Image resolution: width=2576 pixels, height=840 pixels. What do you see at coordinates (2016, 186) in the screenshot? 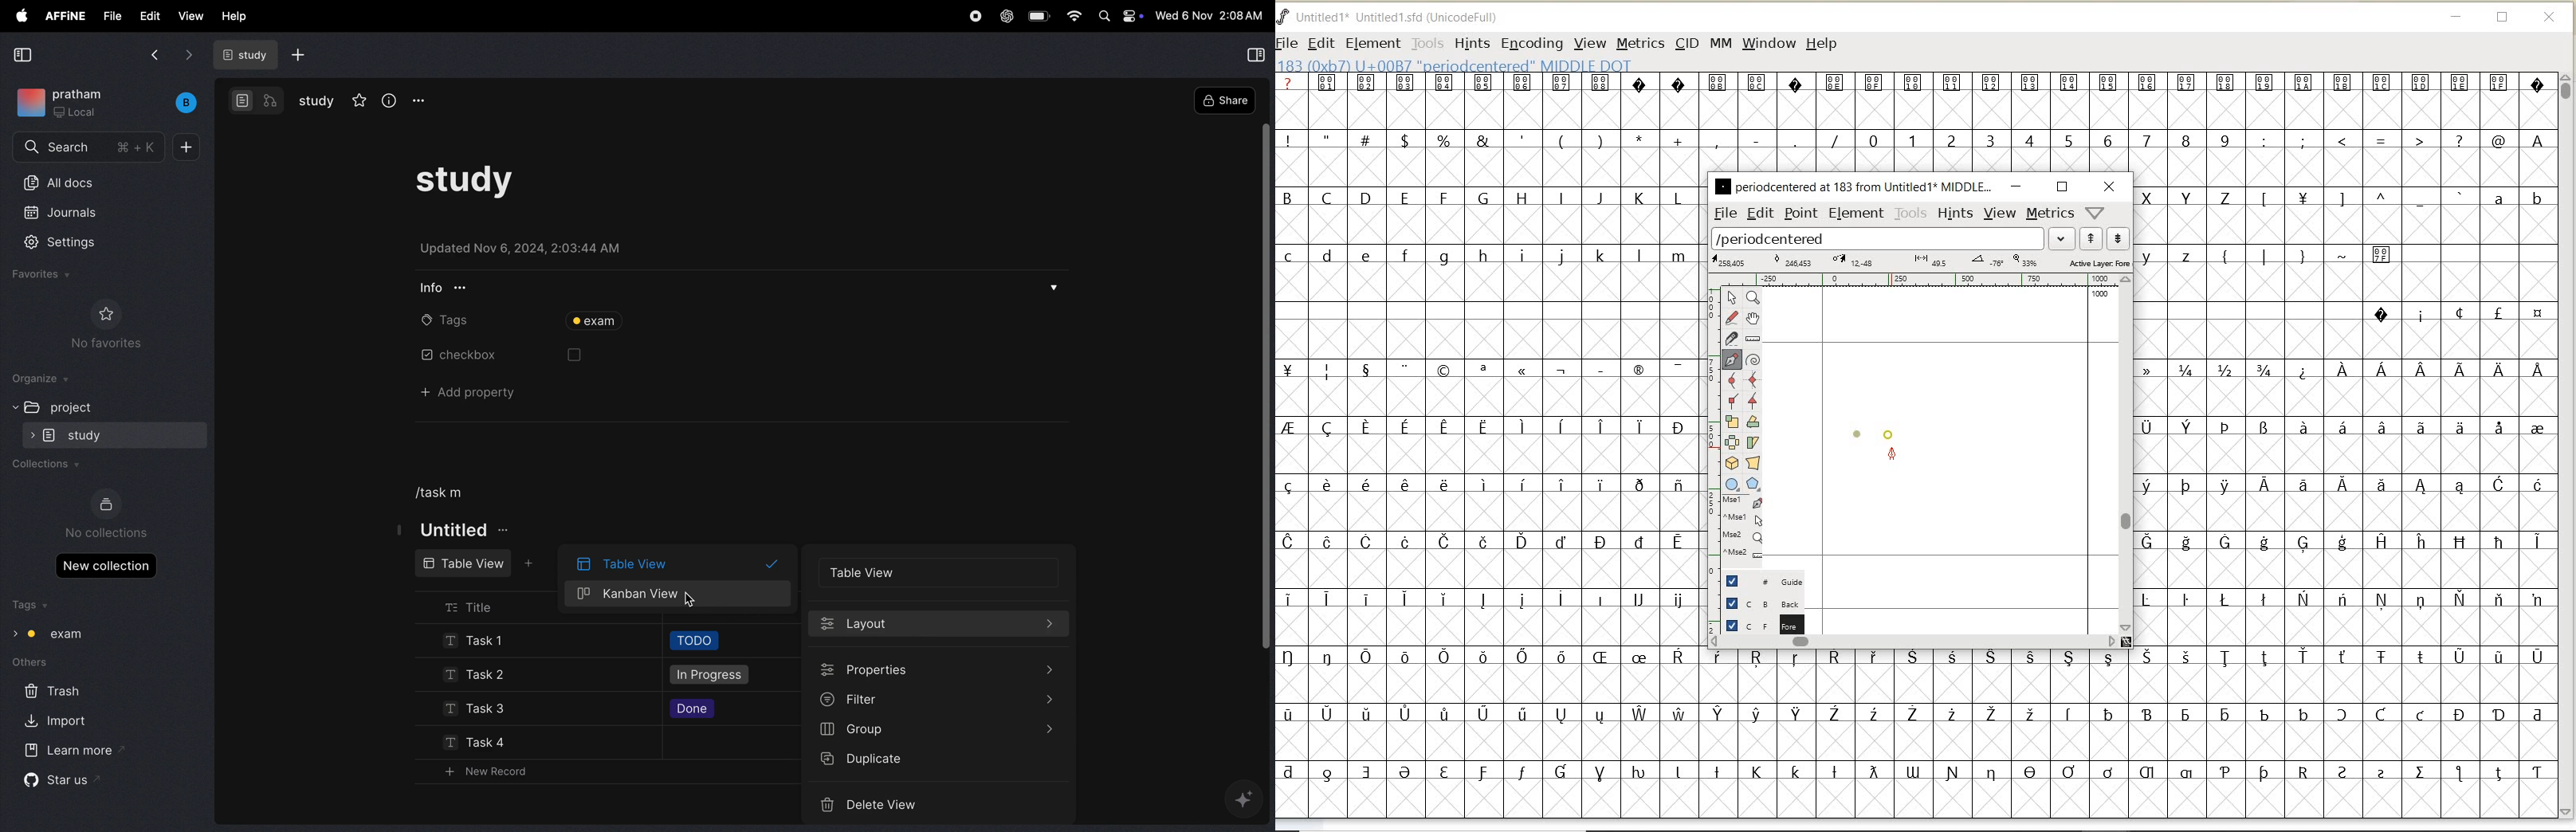
I see `minimize` at bounding box center [2016, 186].